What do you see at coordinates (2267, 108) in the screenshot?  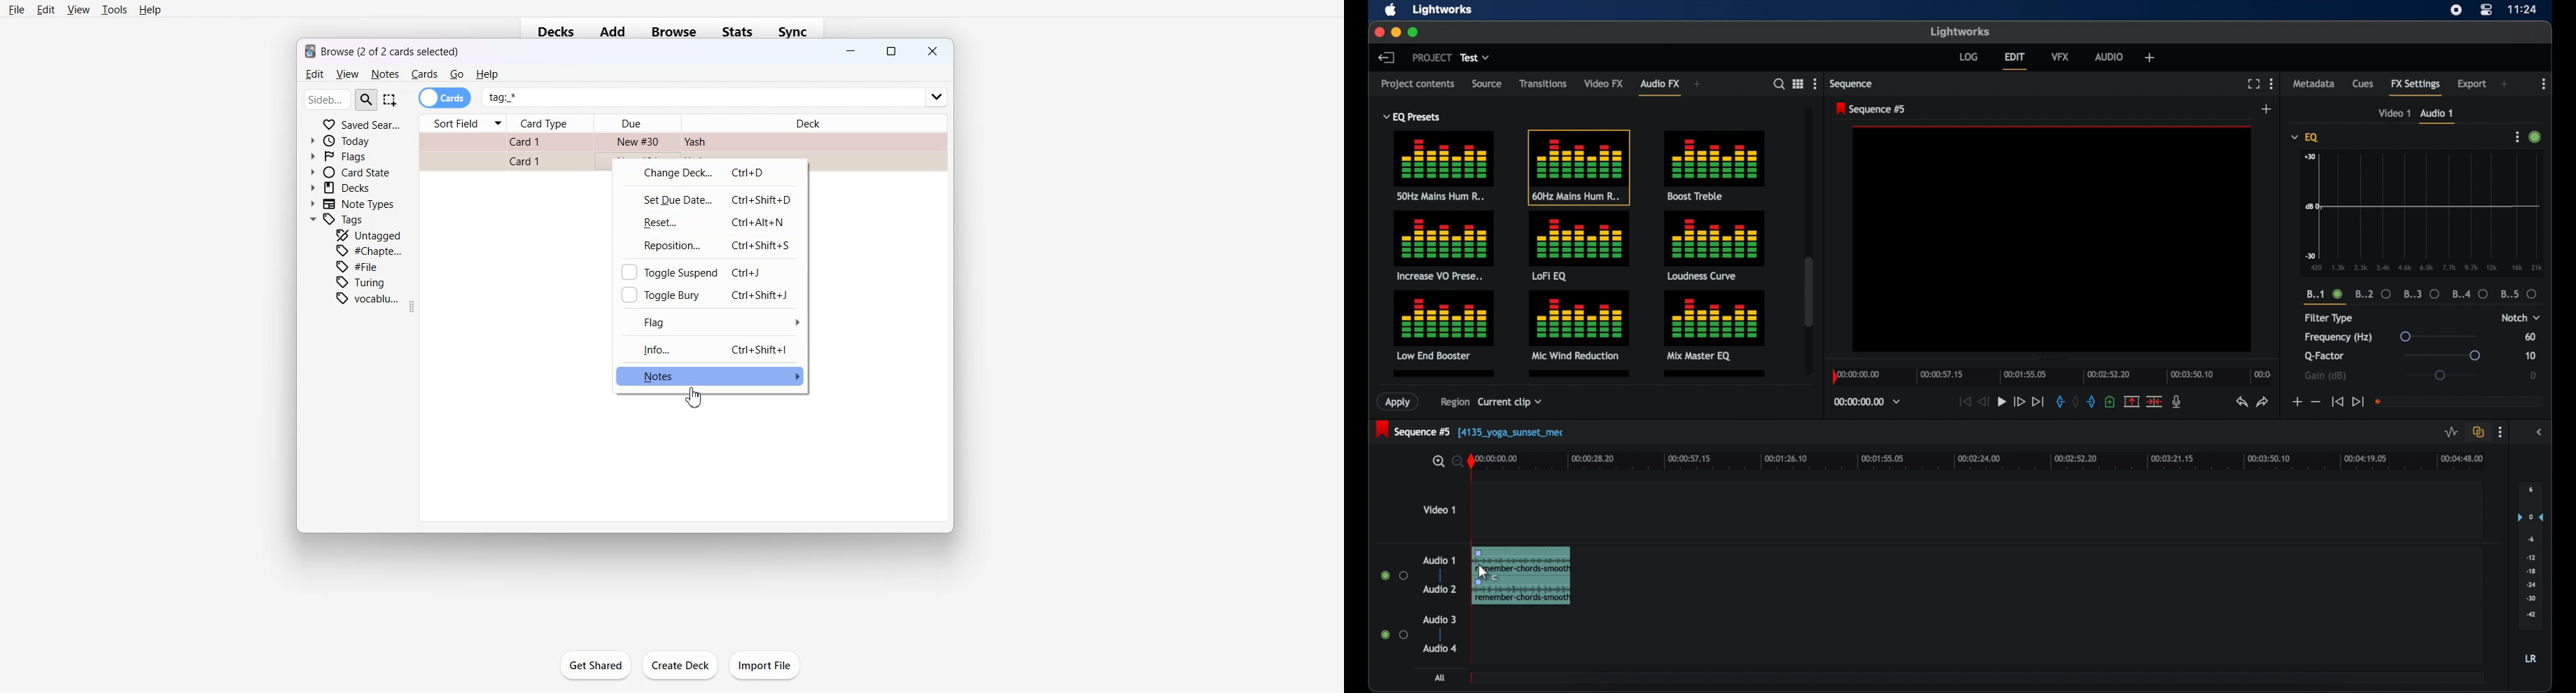 I see `add` at bounding box center [2267, 108].